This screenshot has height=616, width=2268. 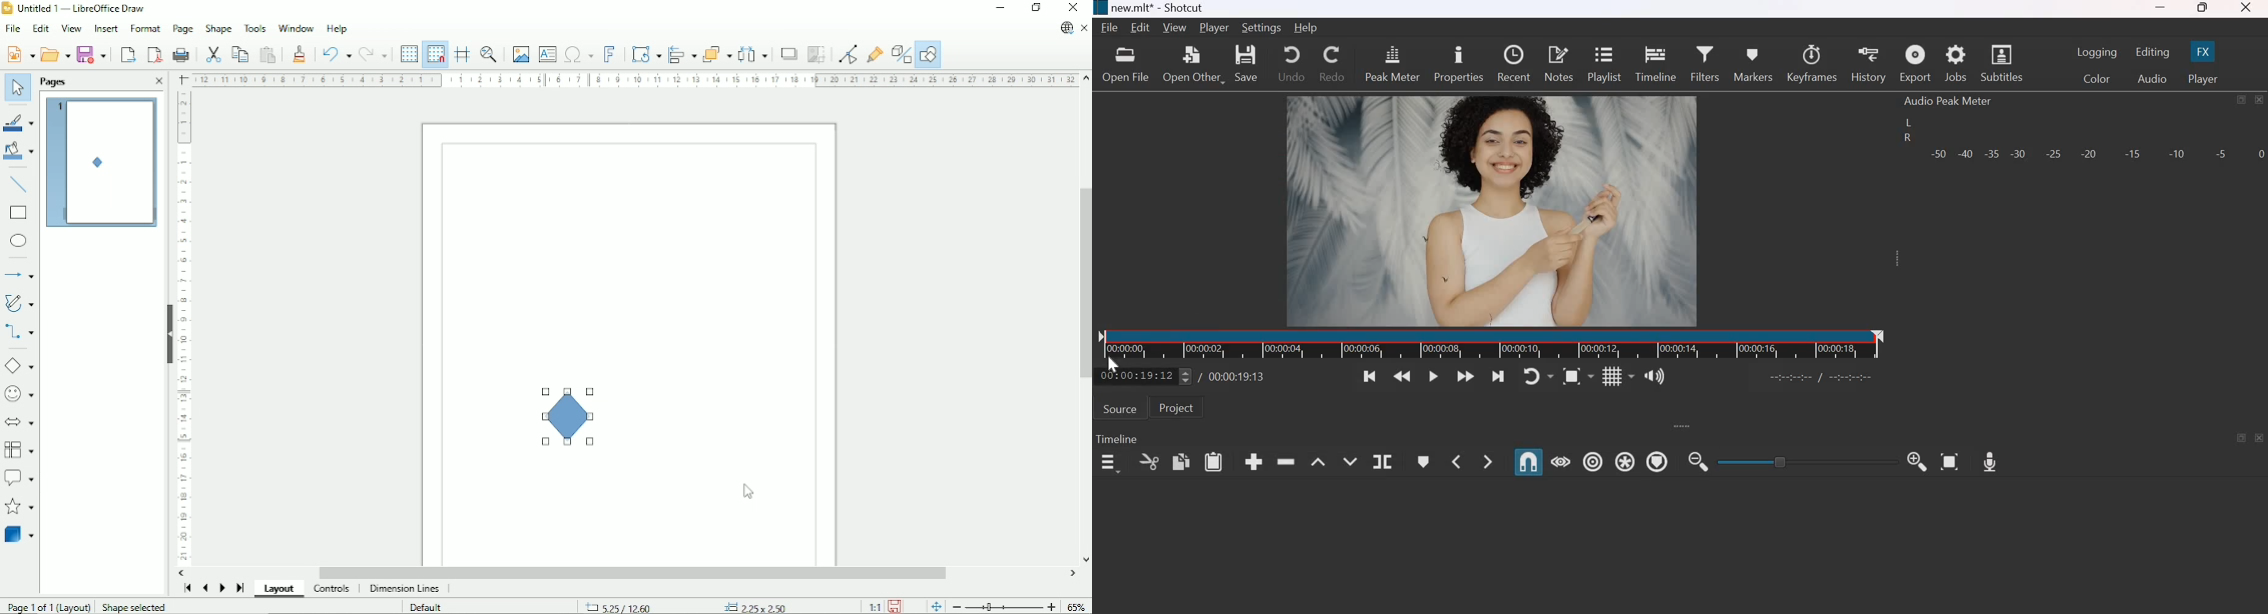 I want to click on Window, so click(x=296, y=27).